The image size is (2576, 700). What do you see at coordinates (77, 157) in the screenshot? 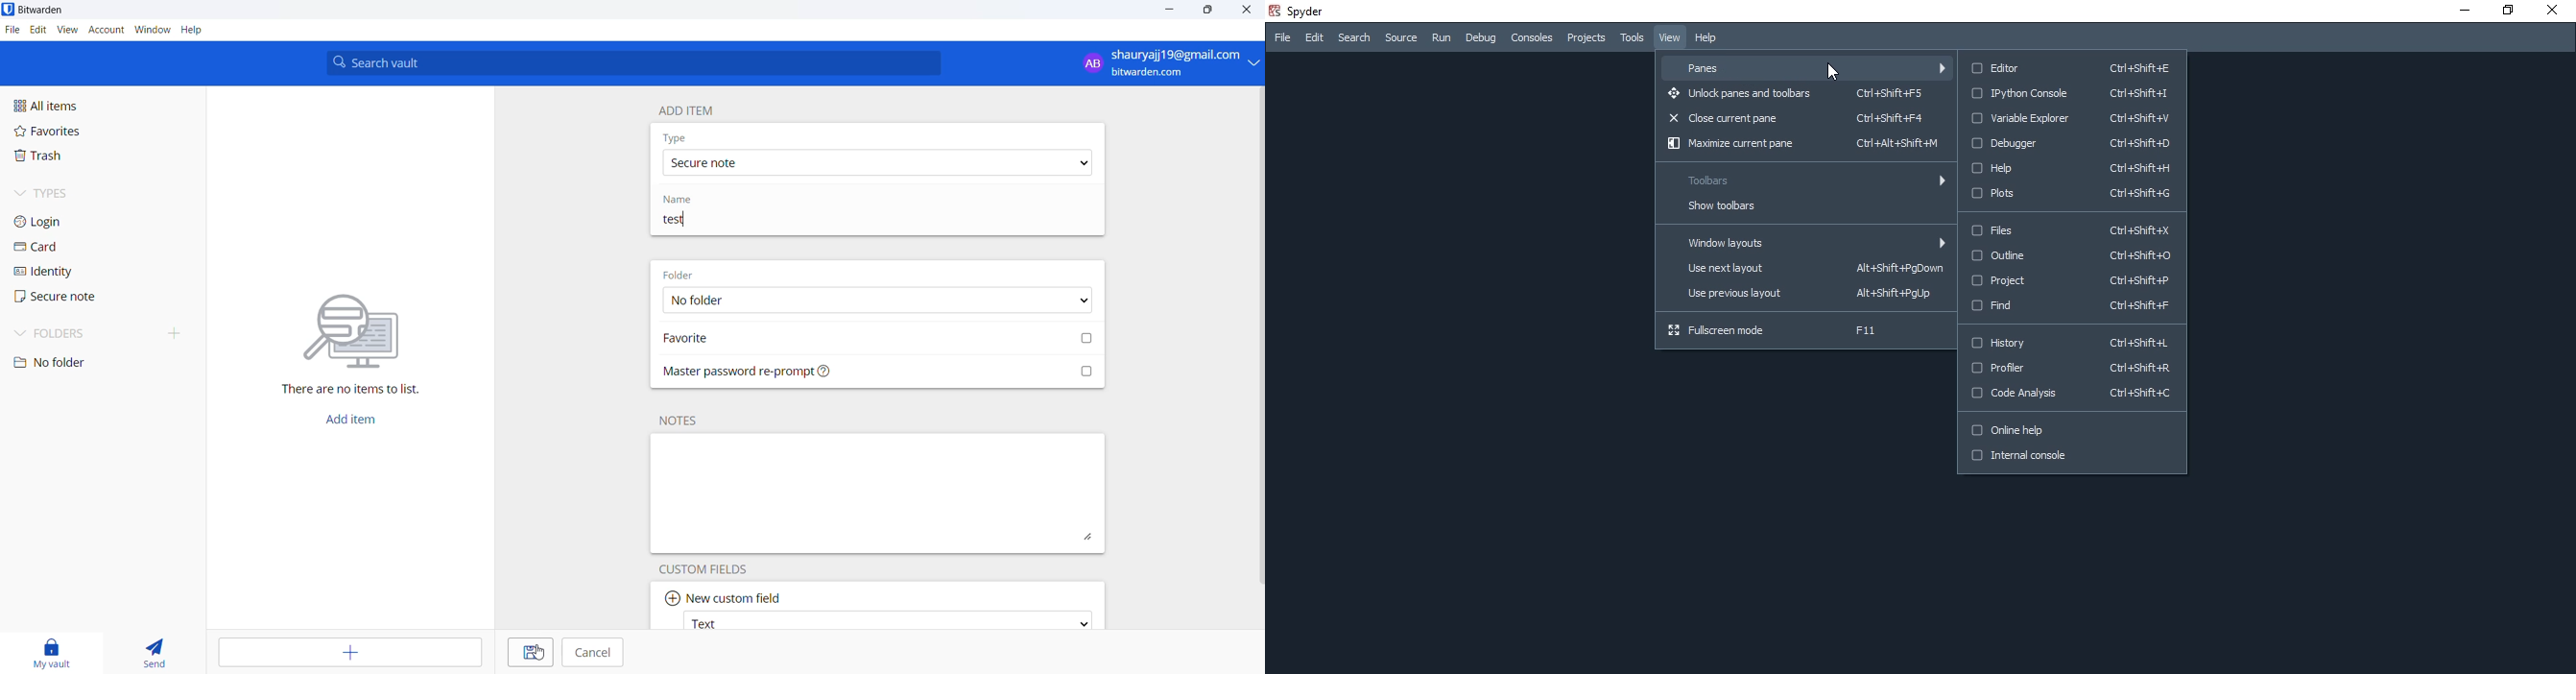
I see `trash` at bounding box center [77, 157].